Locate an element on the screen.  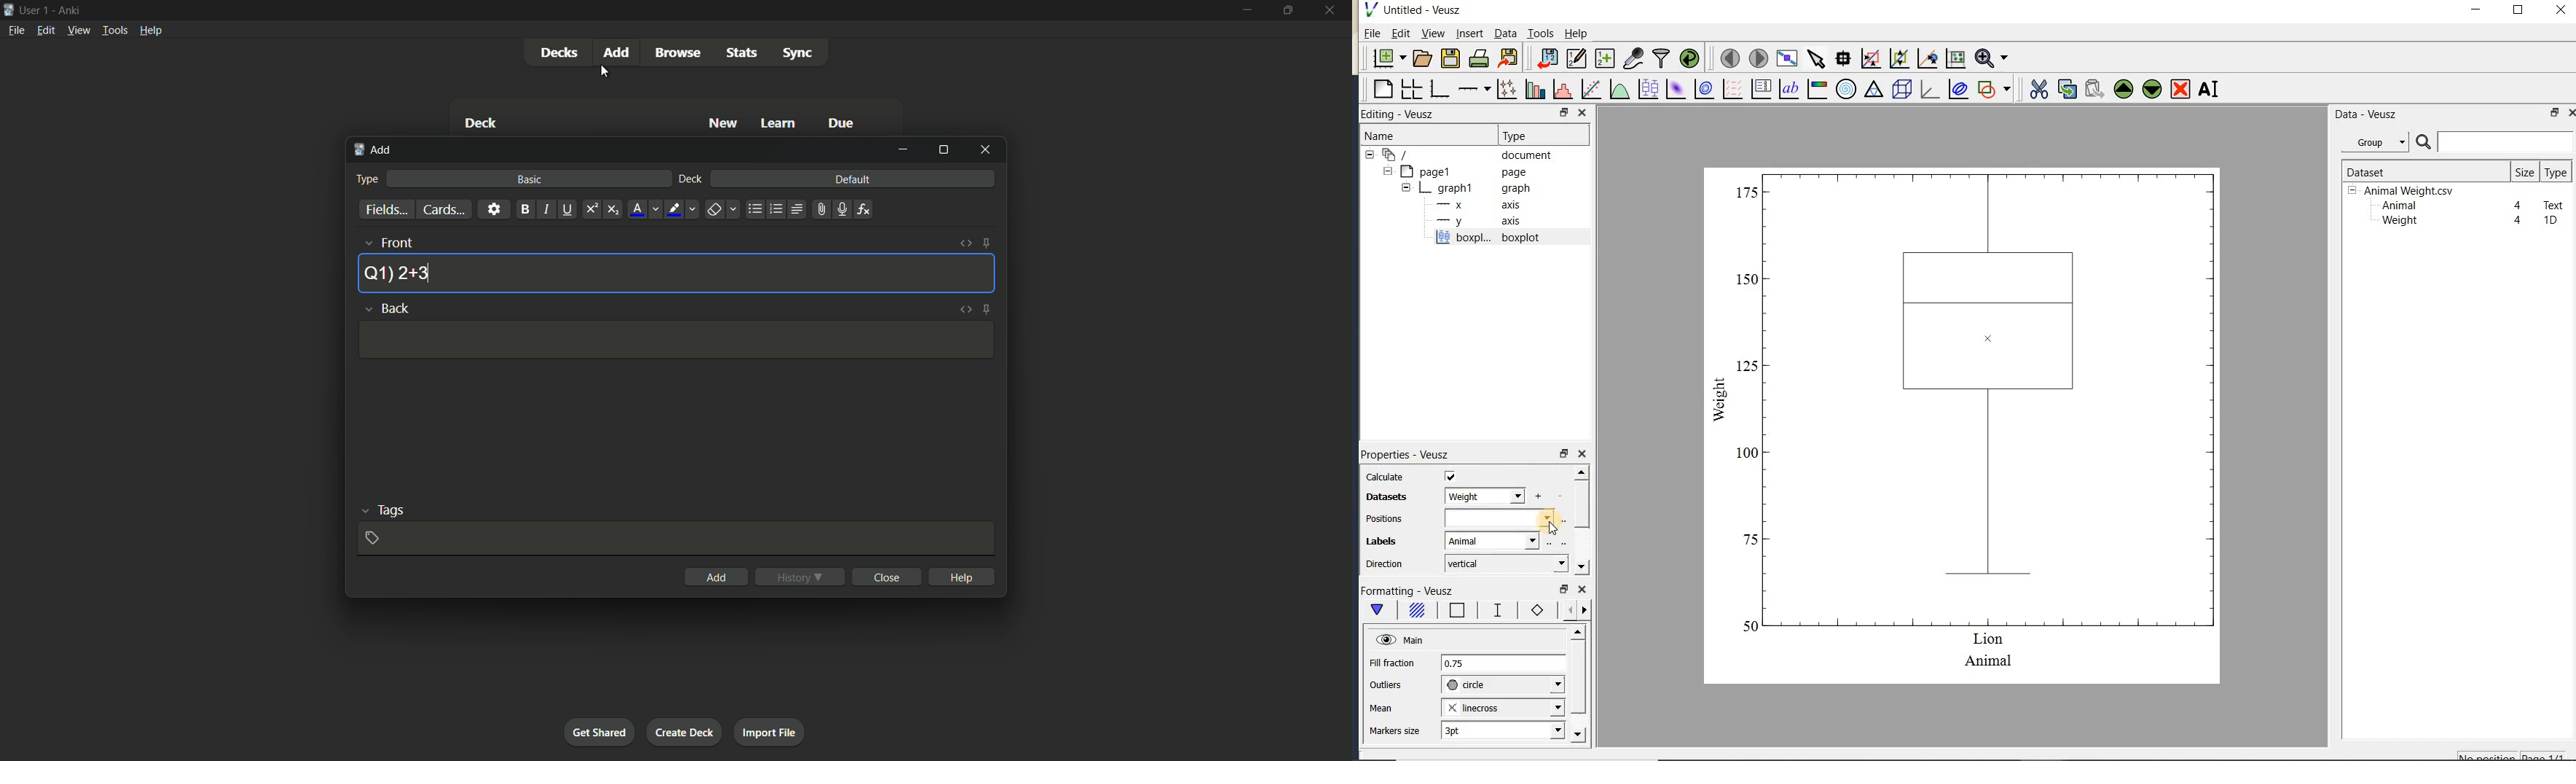
edit menu is located at coordinates (46, 30).